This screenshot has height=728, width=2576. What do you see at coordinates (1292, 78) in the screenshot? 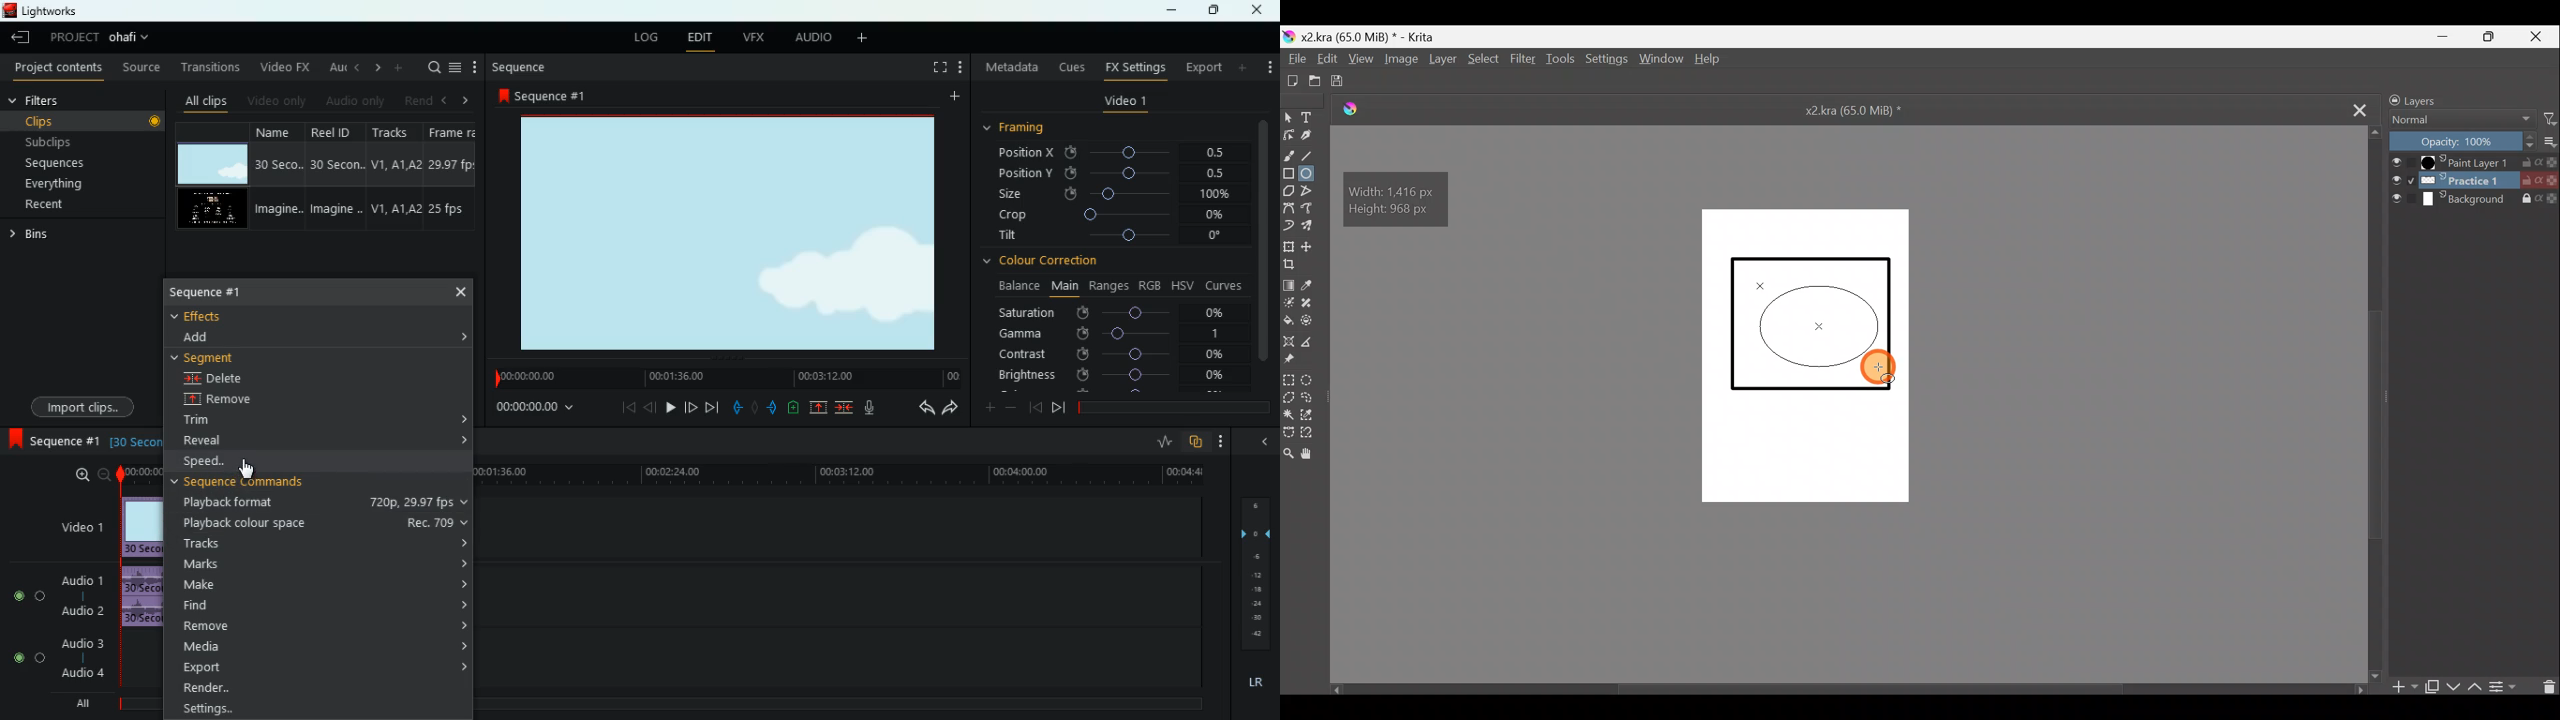
I see `Create a new document` at bounding box center [1292, 78].